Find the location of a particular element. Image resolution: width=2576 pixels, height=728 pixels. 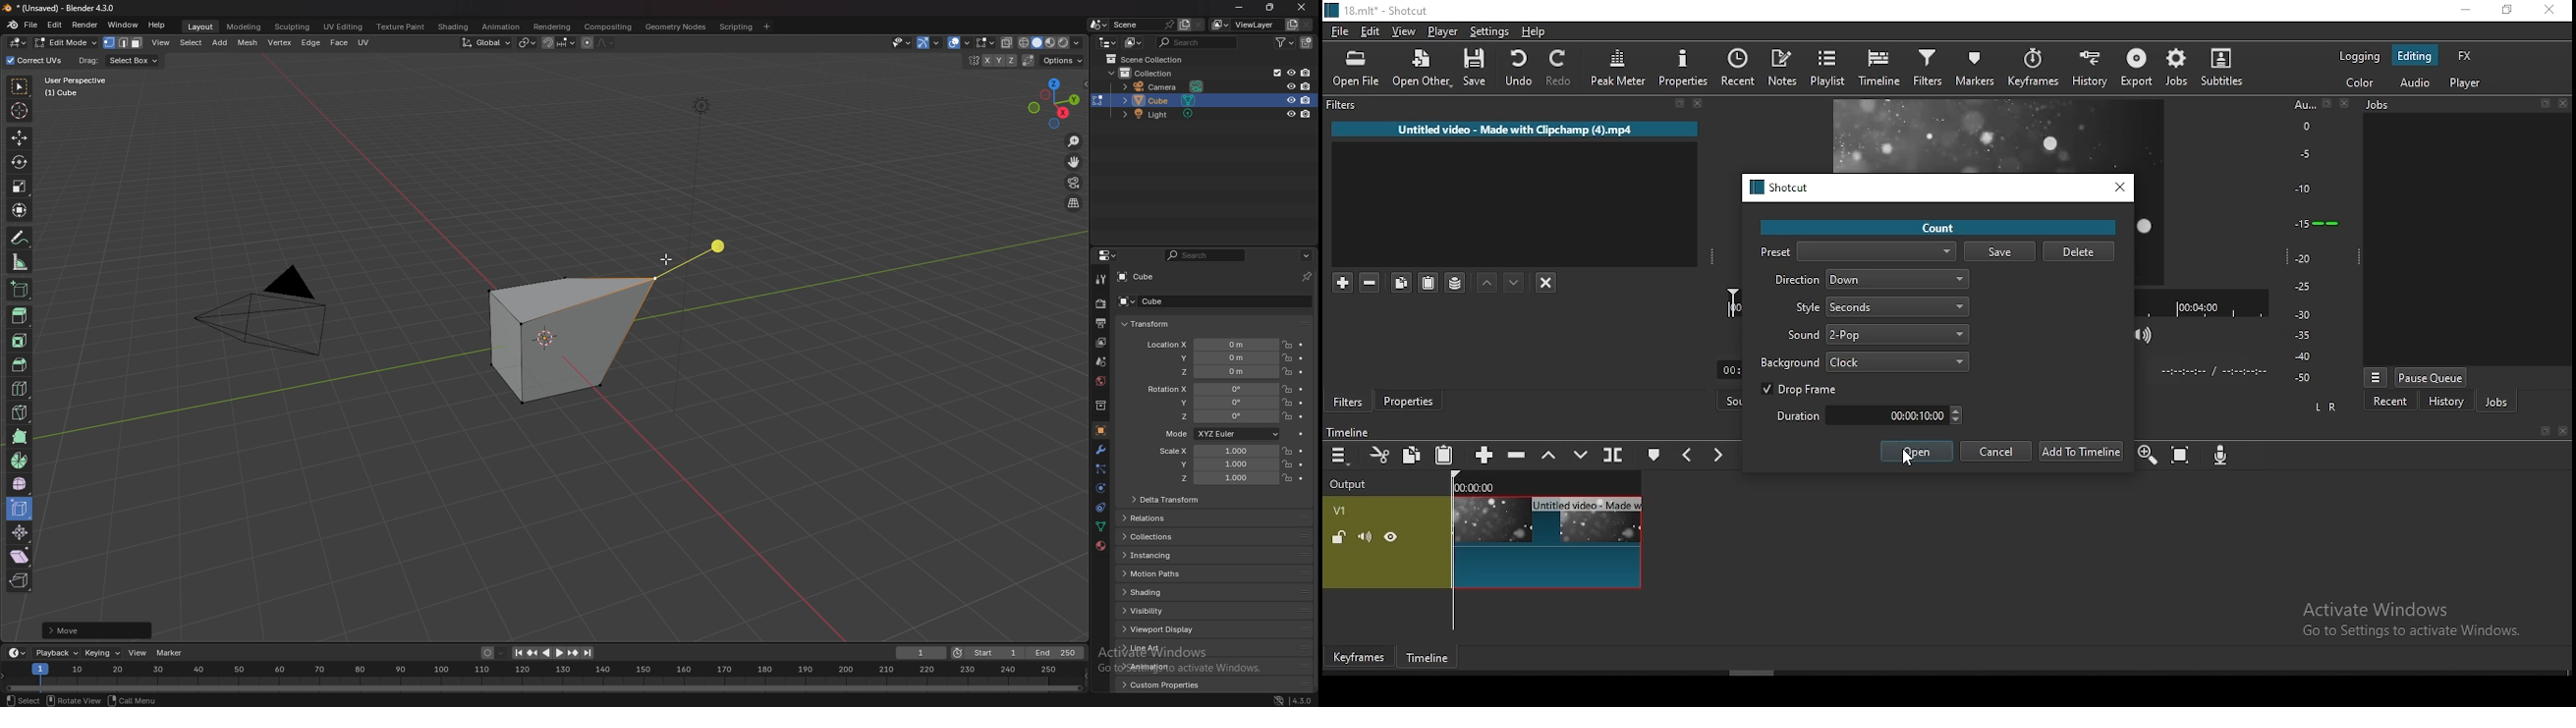

Untitled video - Made with Clipchamp (4).mp4 is located at coordinates (1515, 130).